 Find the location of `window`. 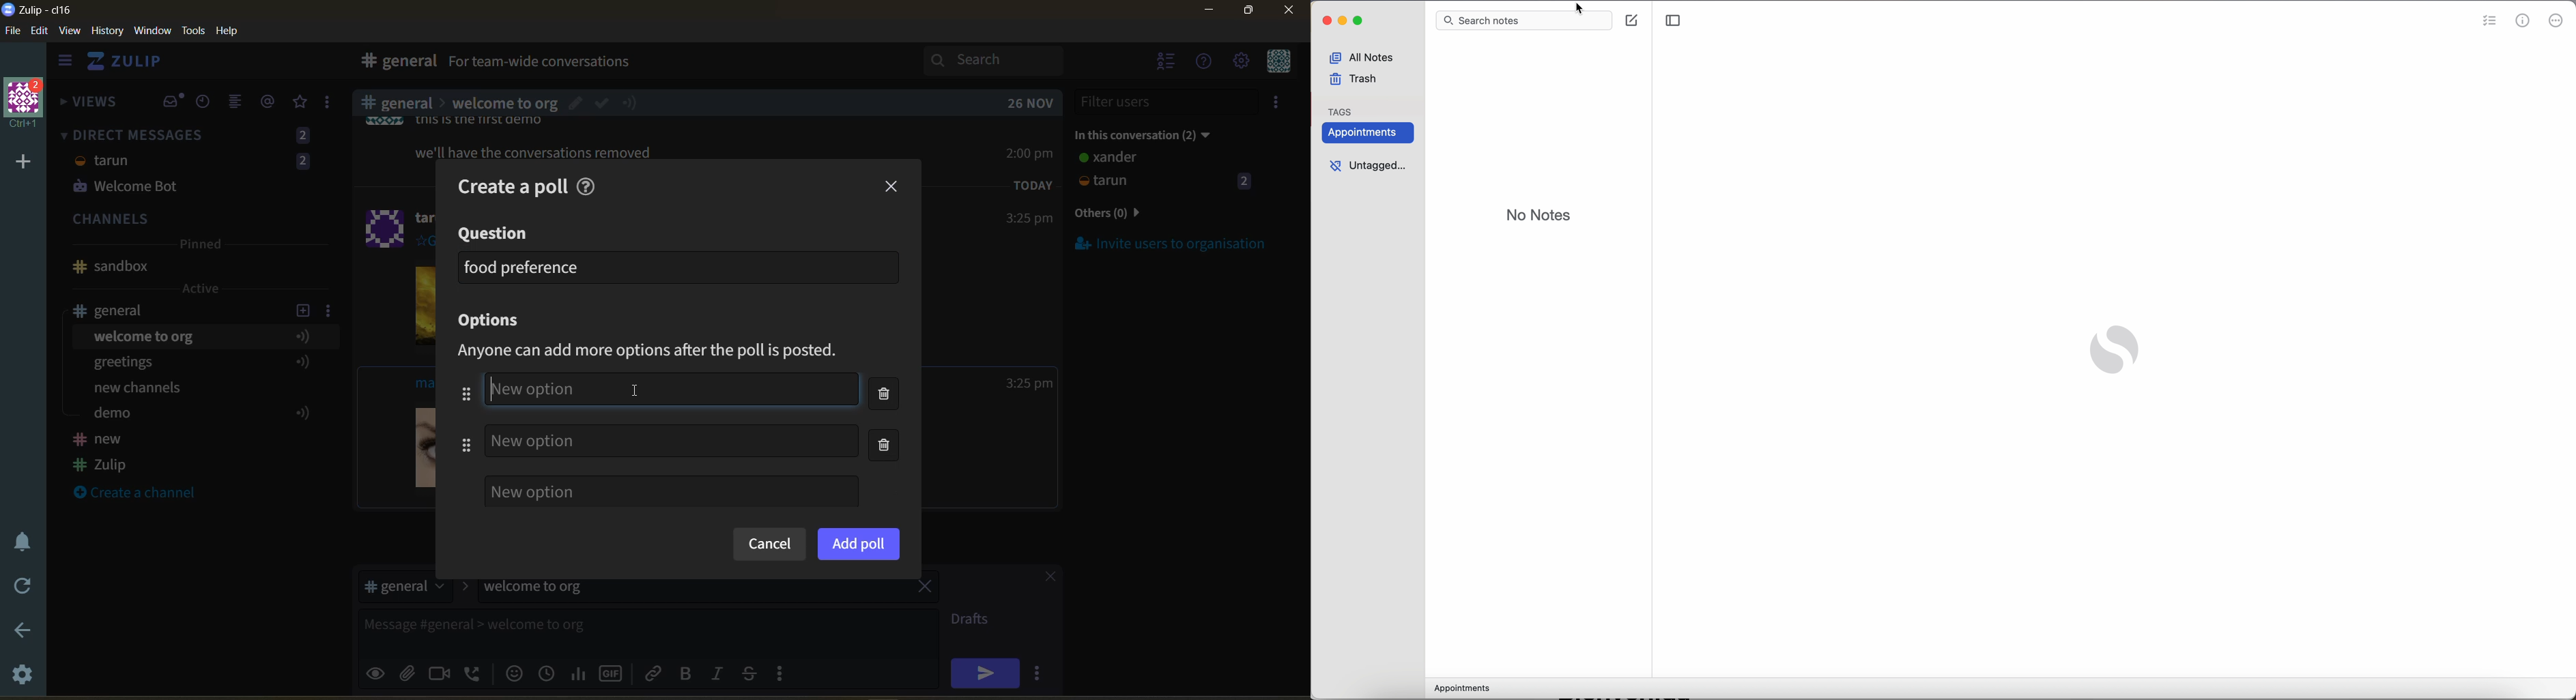

window is located at coordinates (151, 31).